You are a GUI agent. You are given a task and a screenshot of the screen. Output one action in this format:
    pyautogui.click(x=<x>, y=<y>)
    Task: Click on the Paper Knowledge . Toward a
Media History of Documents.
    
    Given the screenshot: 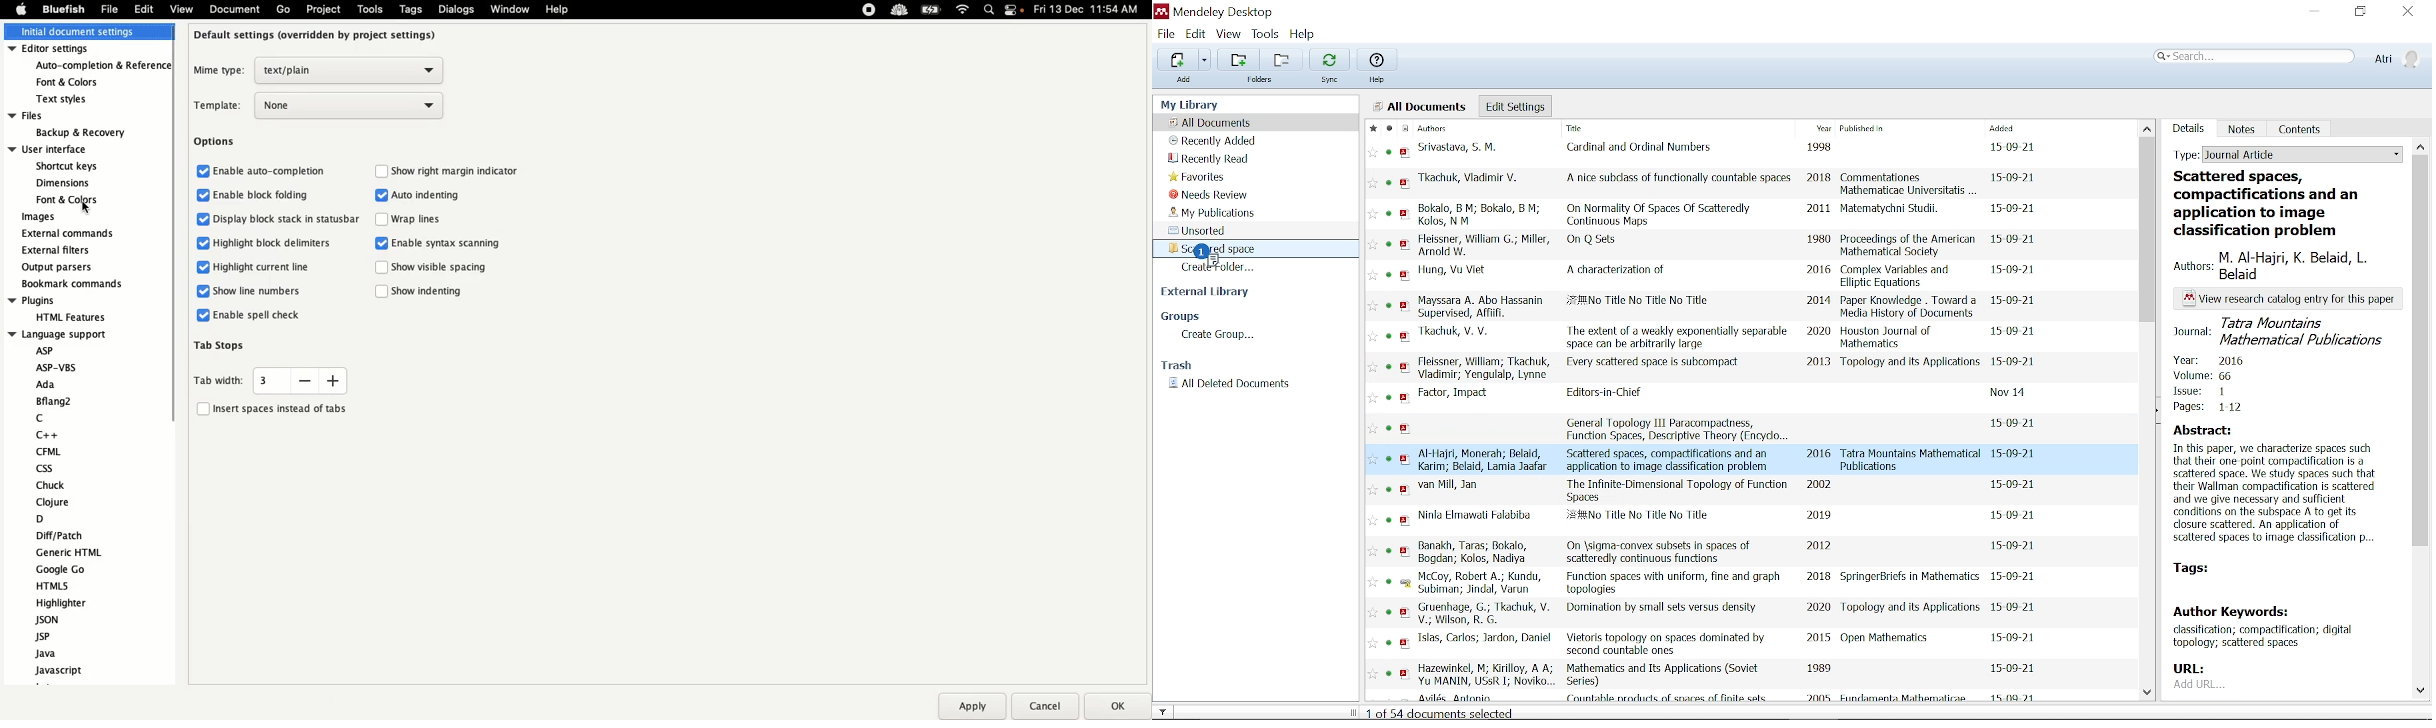 What is the action you would take?
    pyautogui.click(x=1910, y=307)
    